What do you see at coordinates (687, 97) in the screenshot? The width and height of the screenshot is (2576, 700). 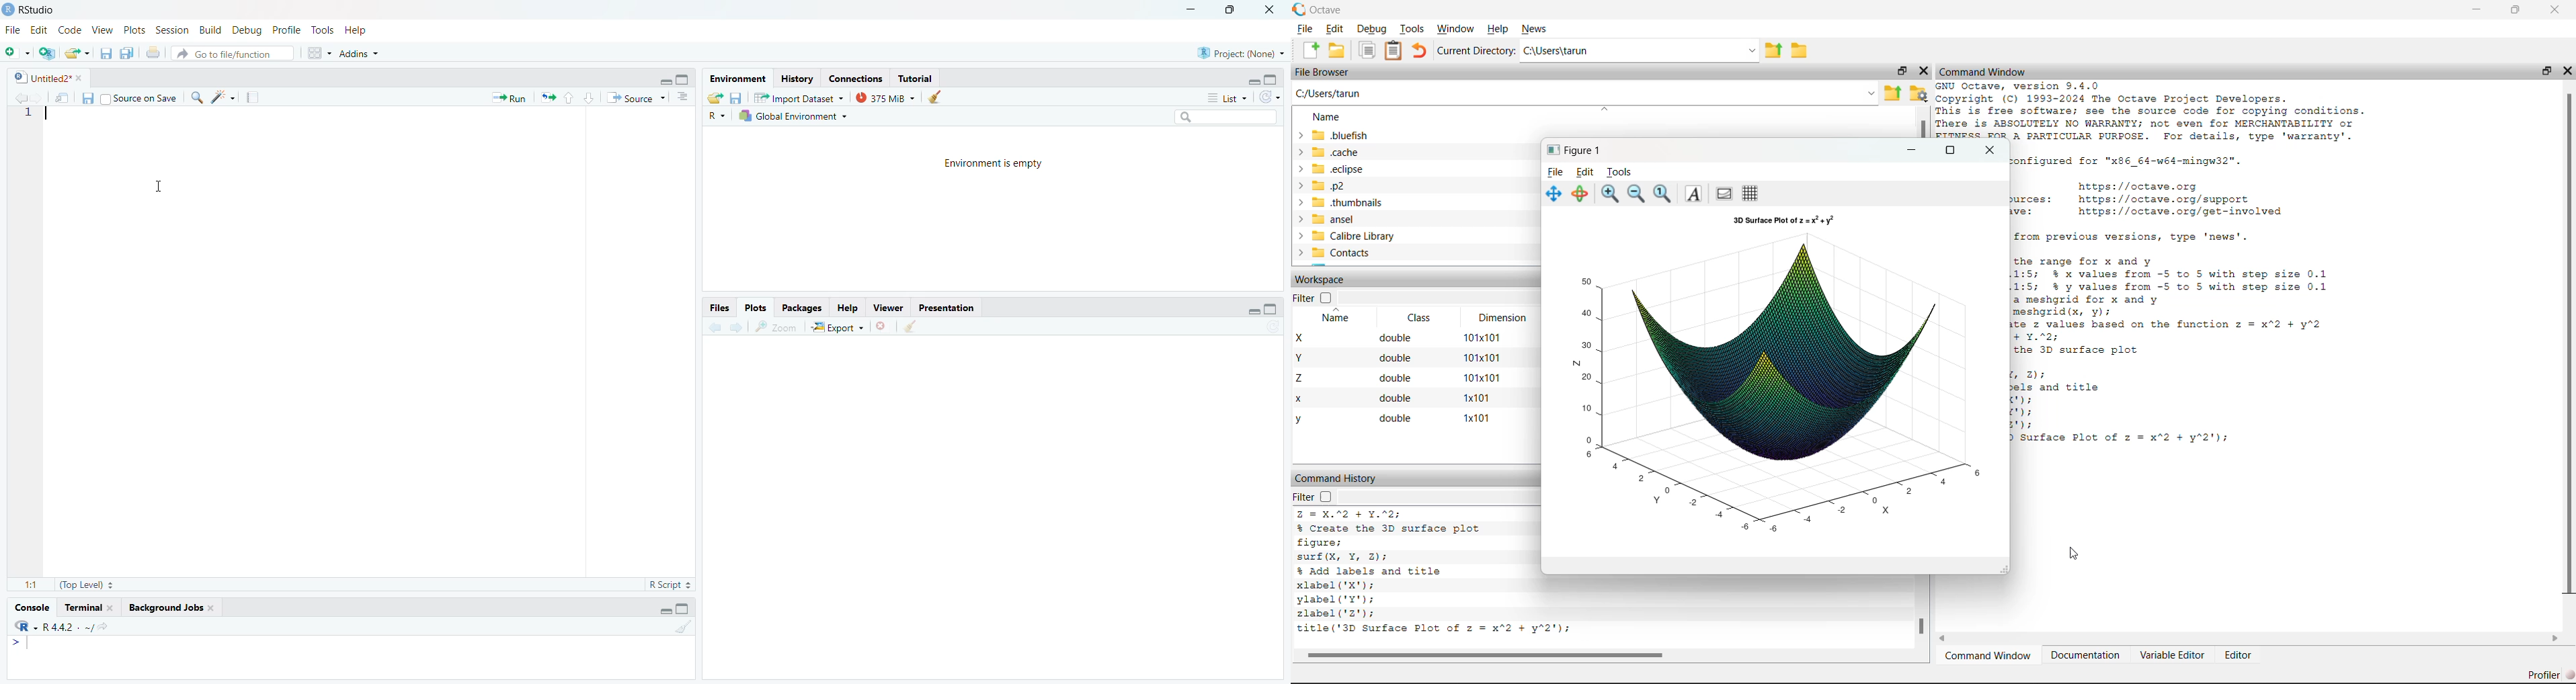 I see `show document outline` at bounding box center [687, 97].